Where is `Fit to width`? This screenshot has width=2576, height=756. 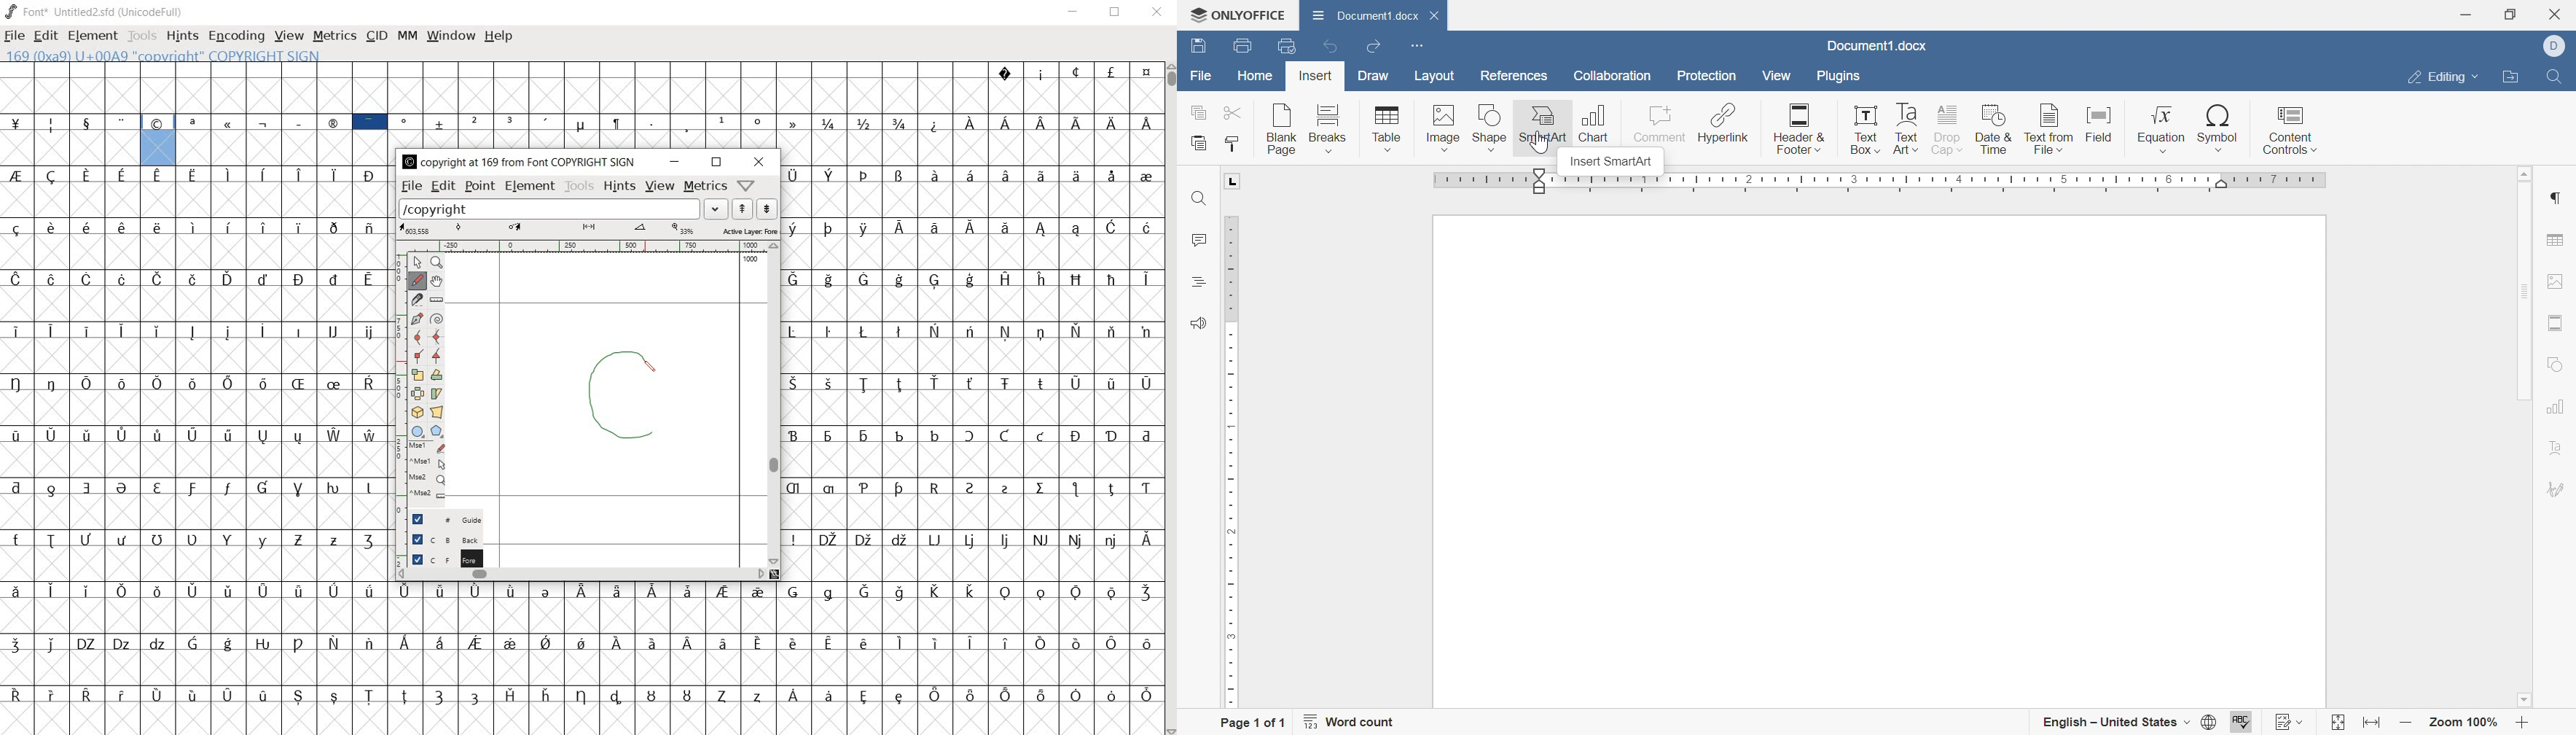
Fit to width is located at coordinates (2369, 723).